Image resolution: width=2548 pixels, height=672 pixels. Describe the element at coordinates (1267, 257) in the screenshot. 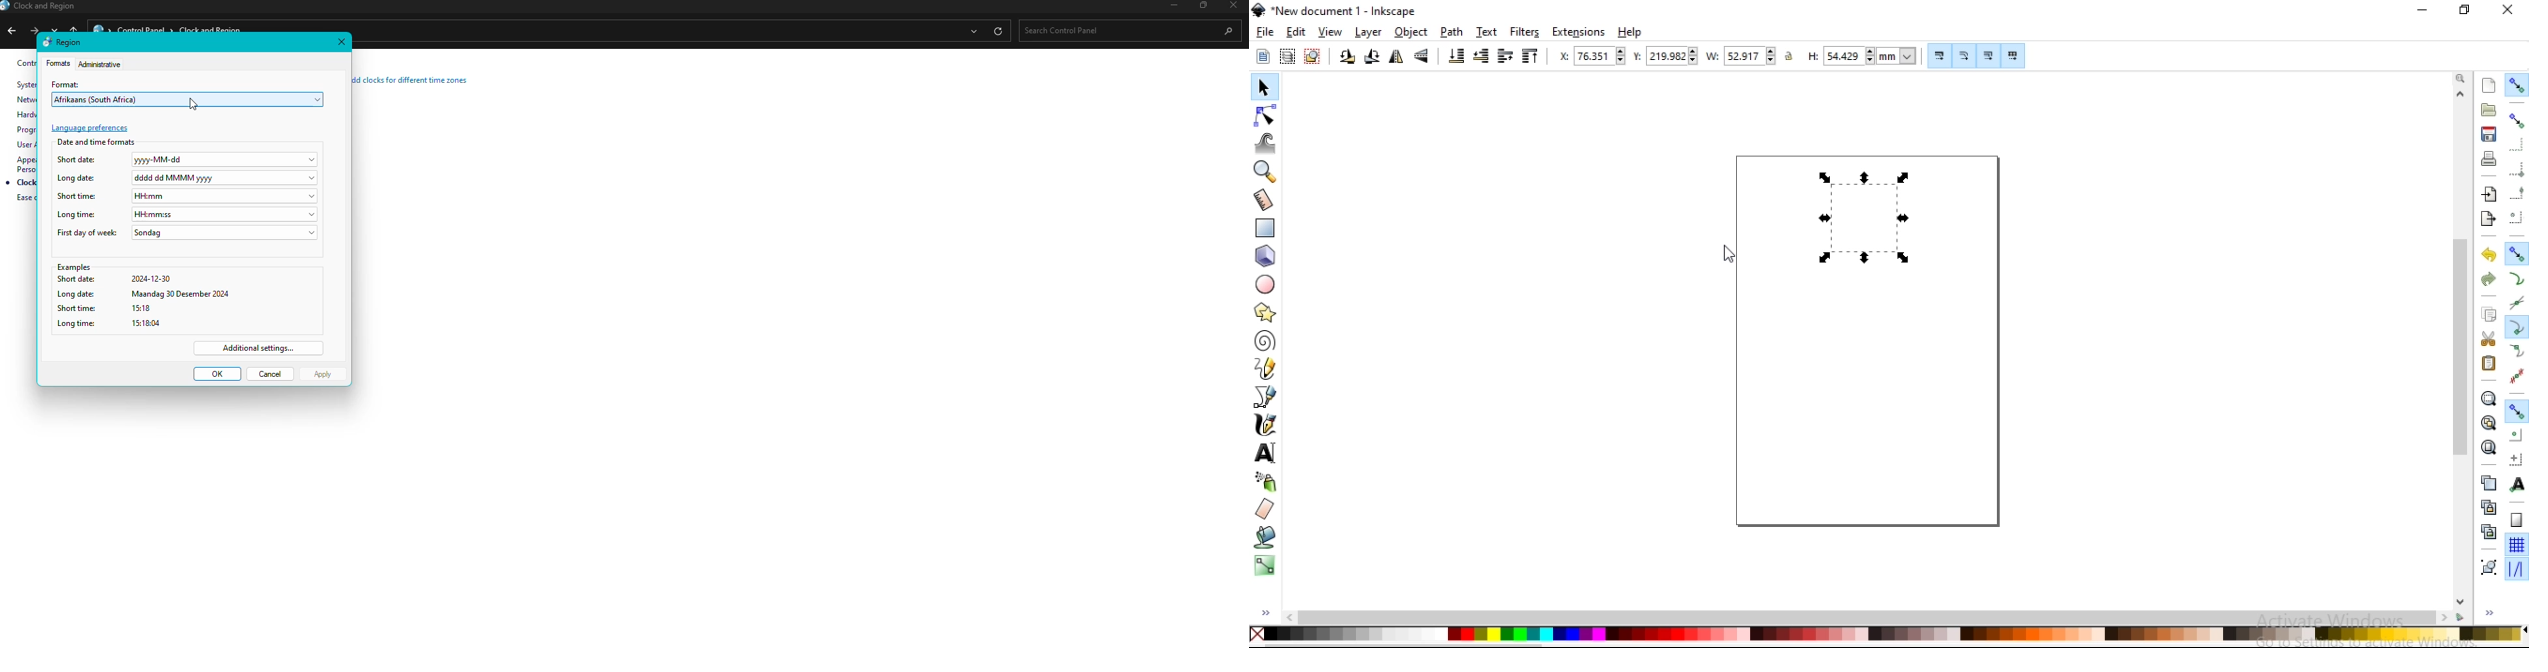

I see `create 3d boxes` at that location.